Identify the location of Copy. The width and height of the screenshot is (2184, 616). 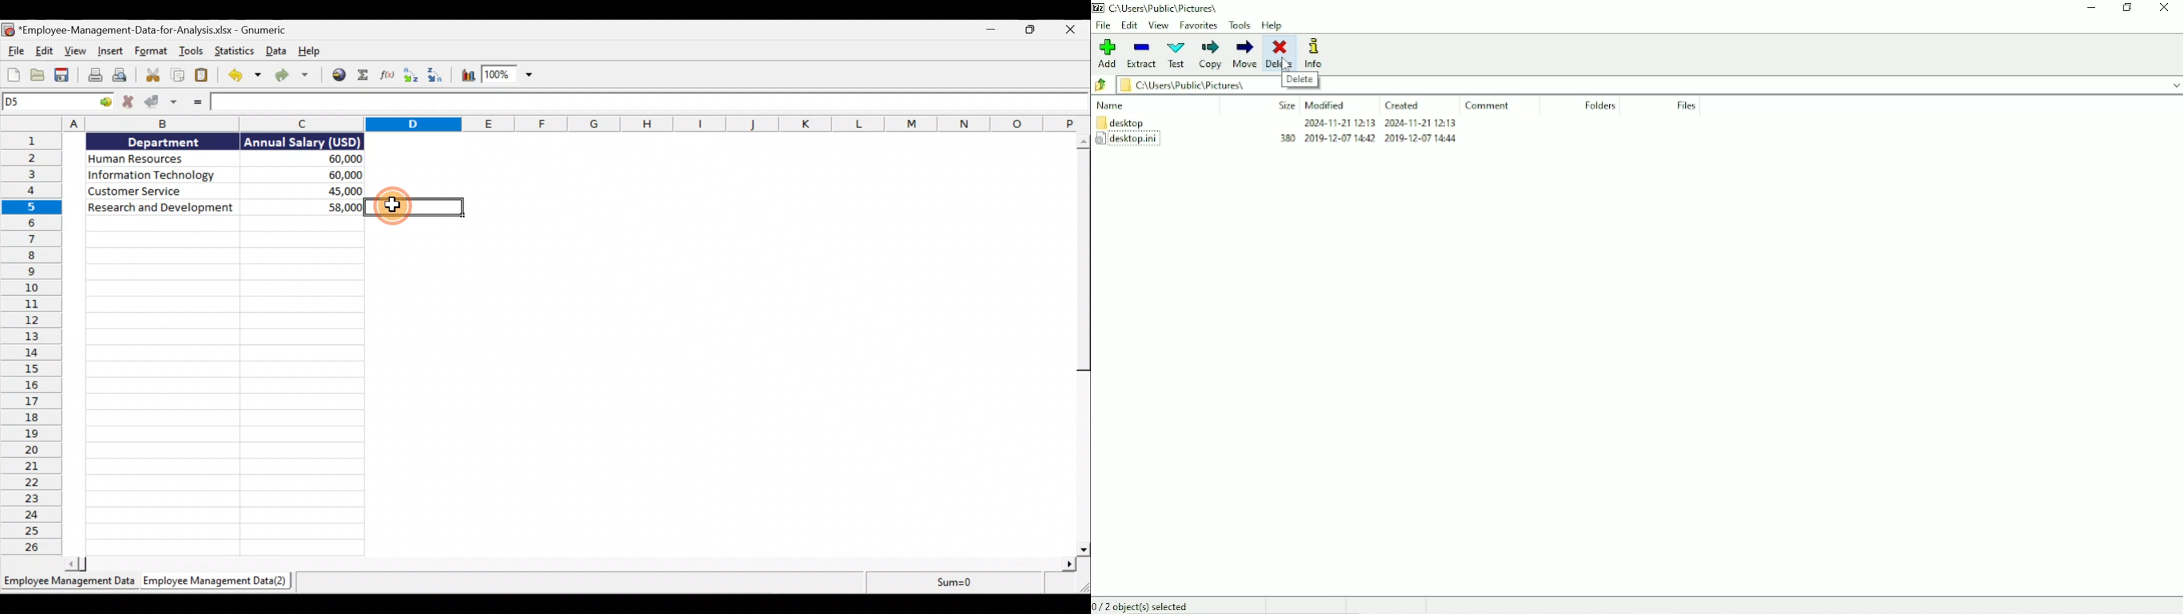
(1209, 54).